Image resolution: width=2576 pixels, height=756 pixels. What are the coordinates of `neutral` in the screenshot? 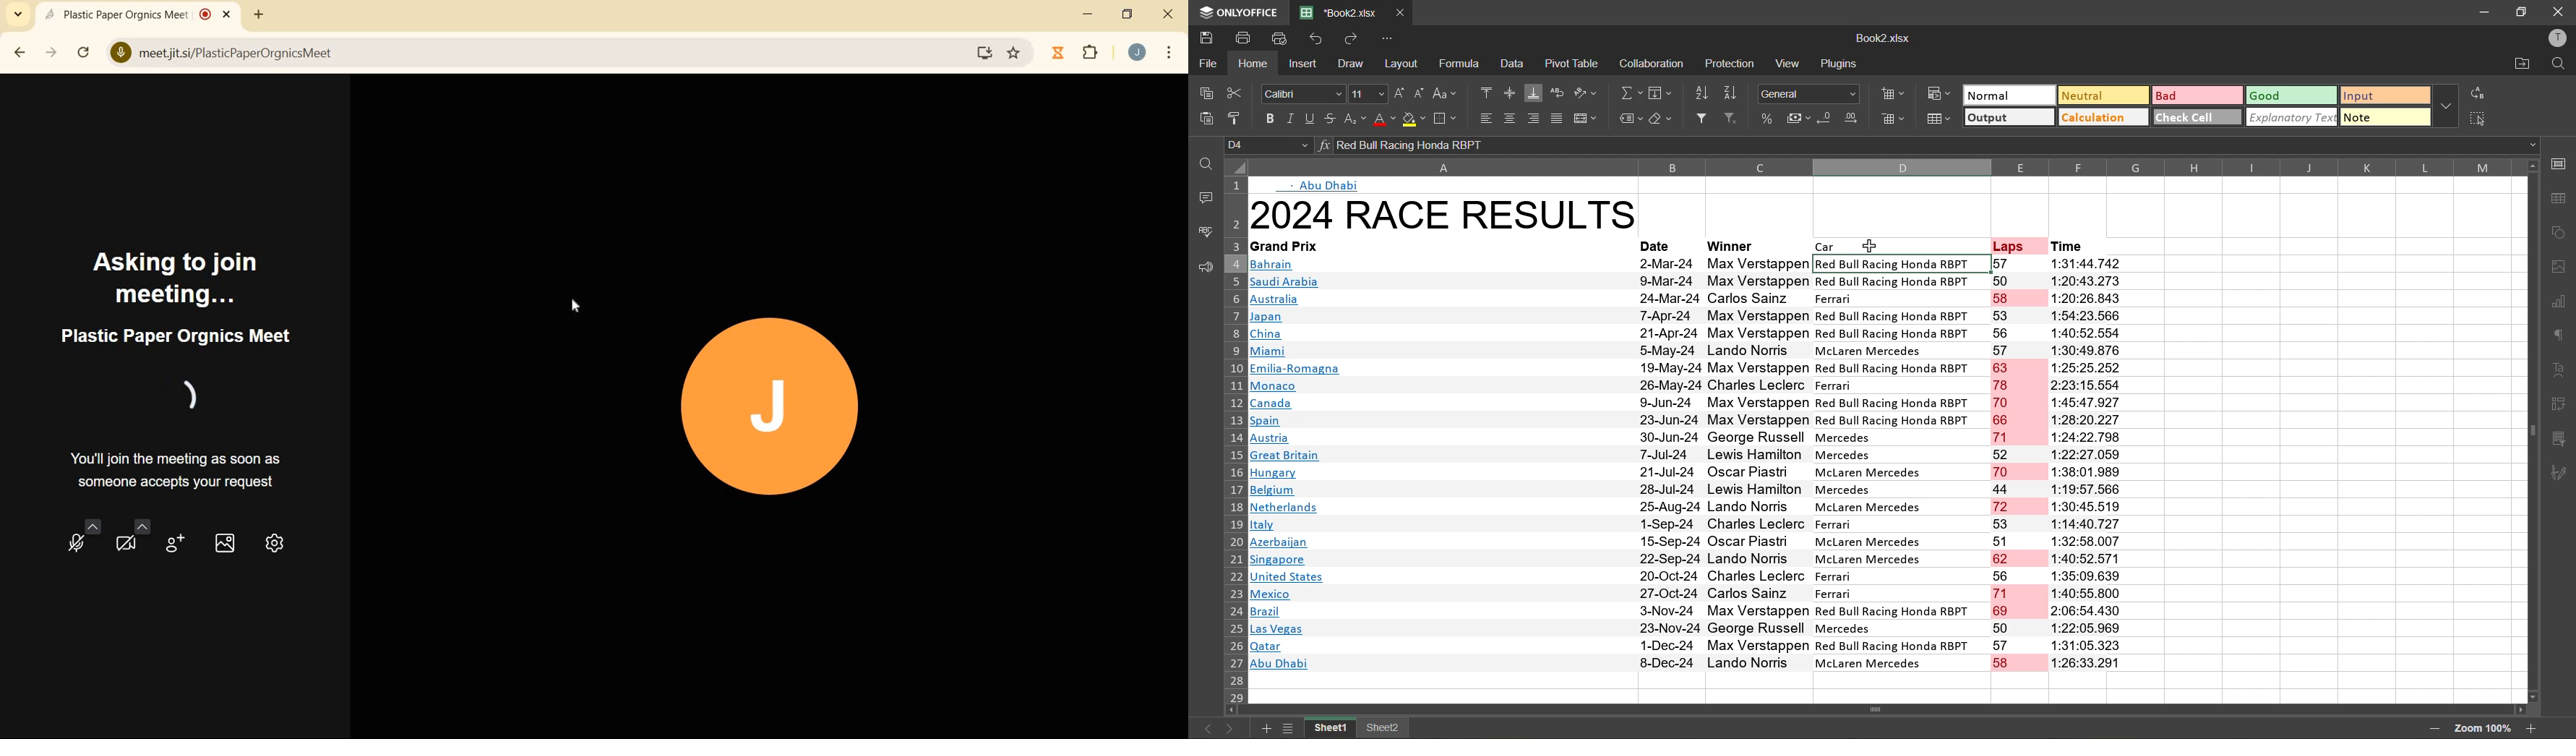 It's located at (2103, 98).